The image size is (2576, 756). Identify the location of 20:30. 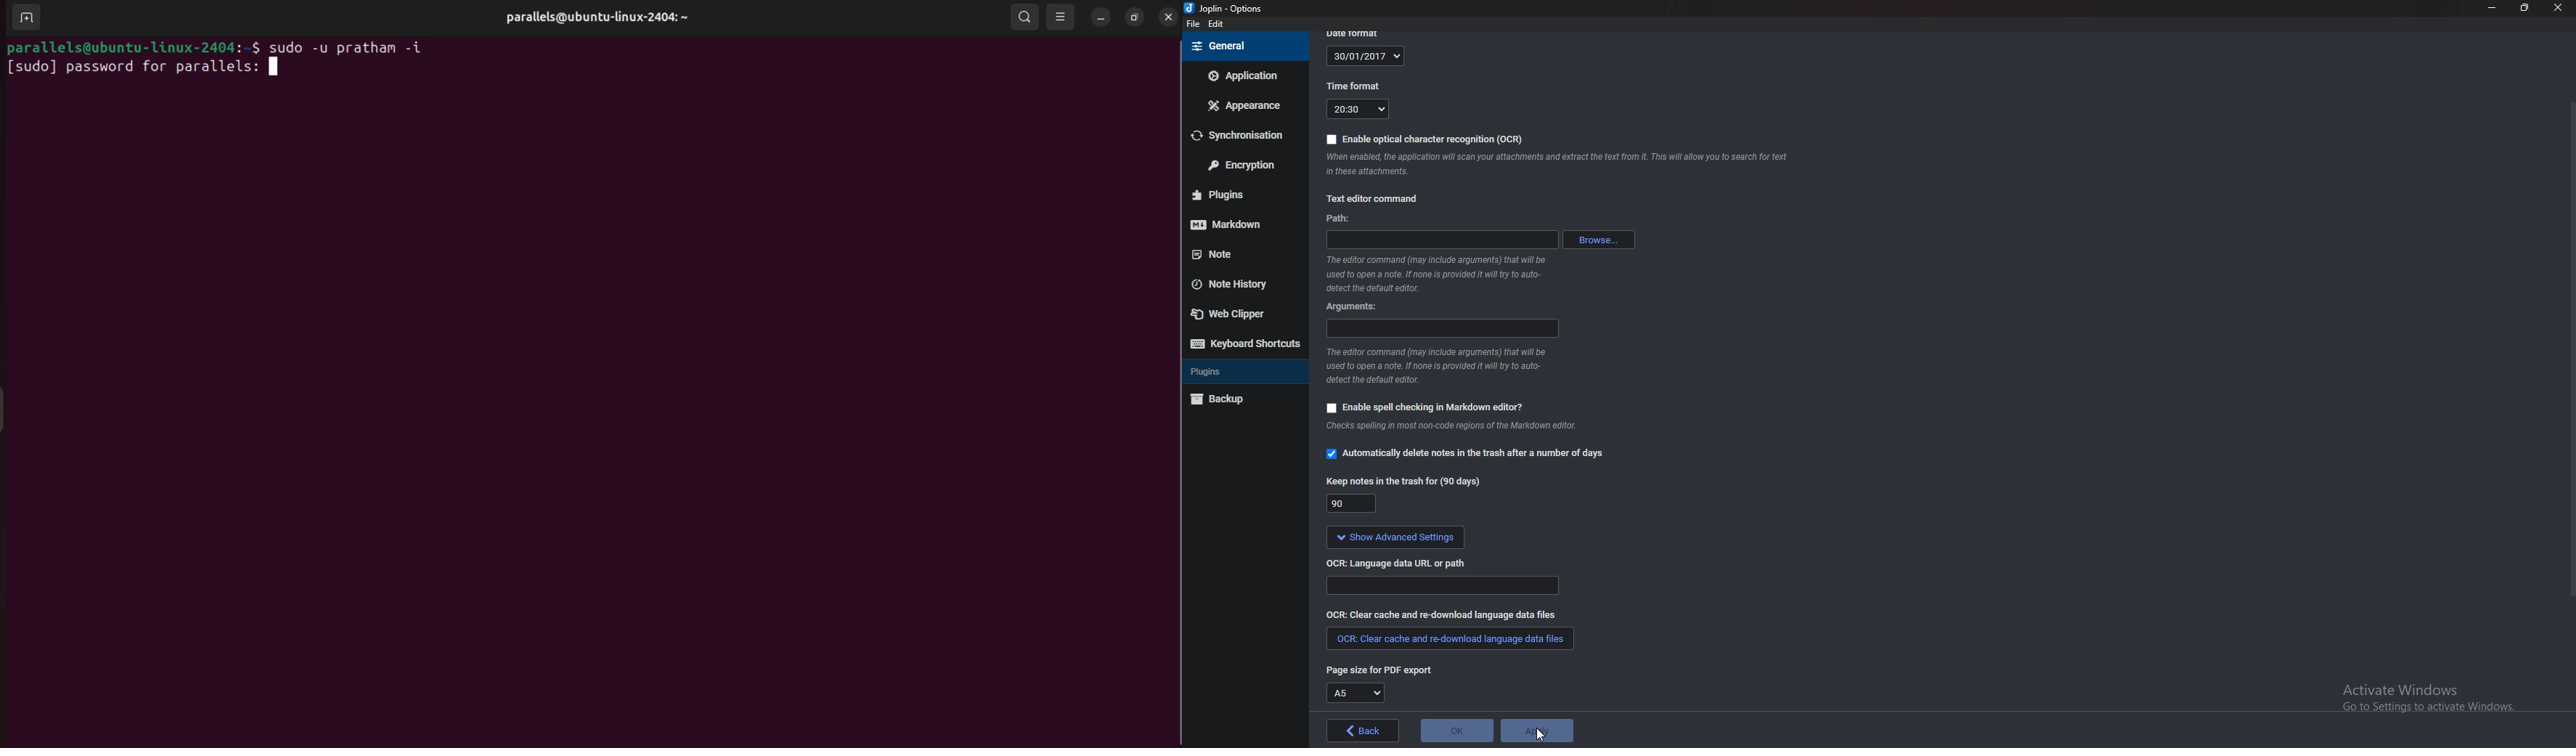
(1358, 110).